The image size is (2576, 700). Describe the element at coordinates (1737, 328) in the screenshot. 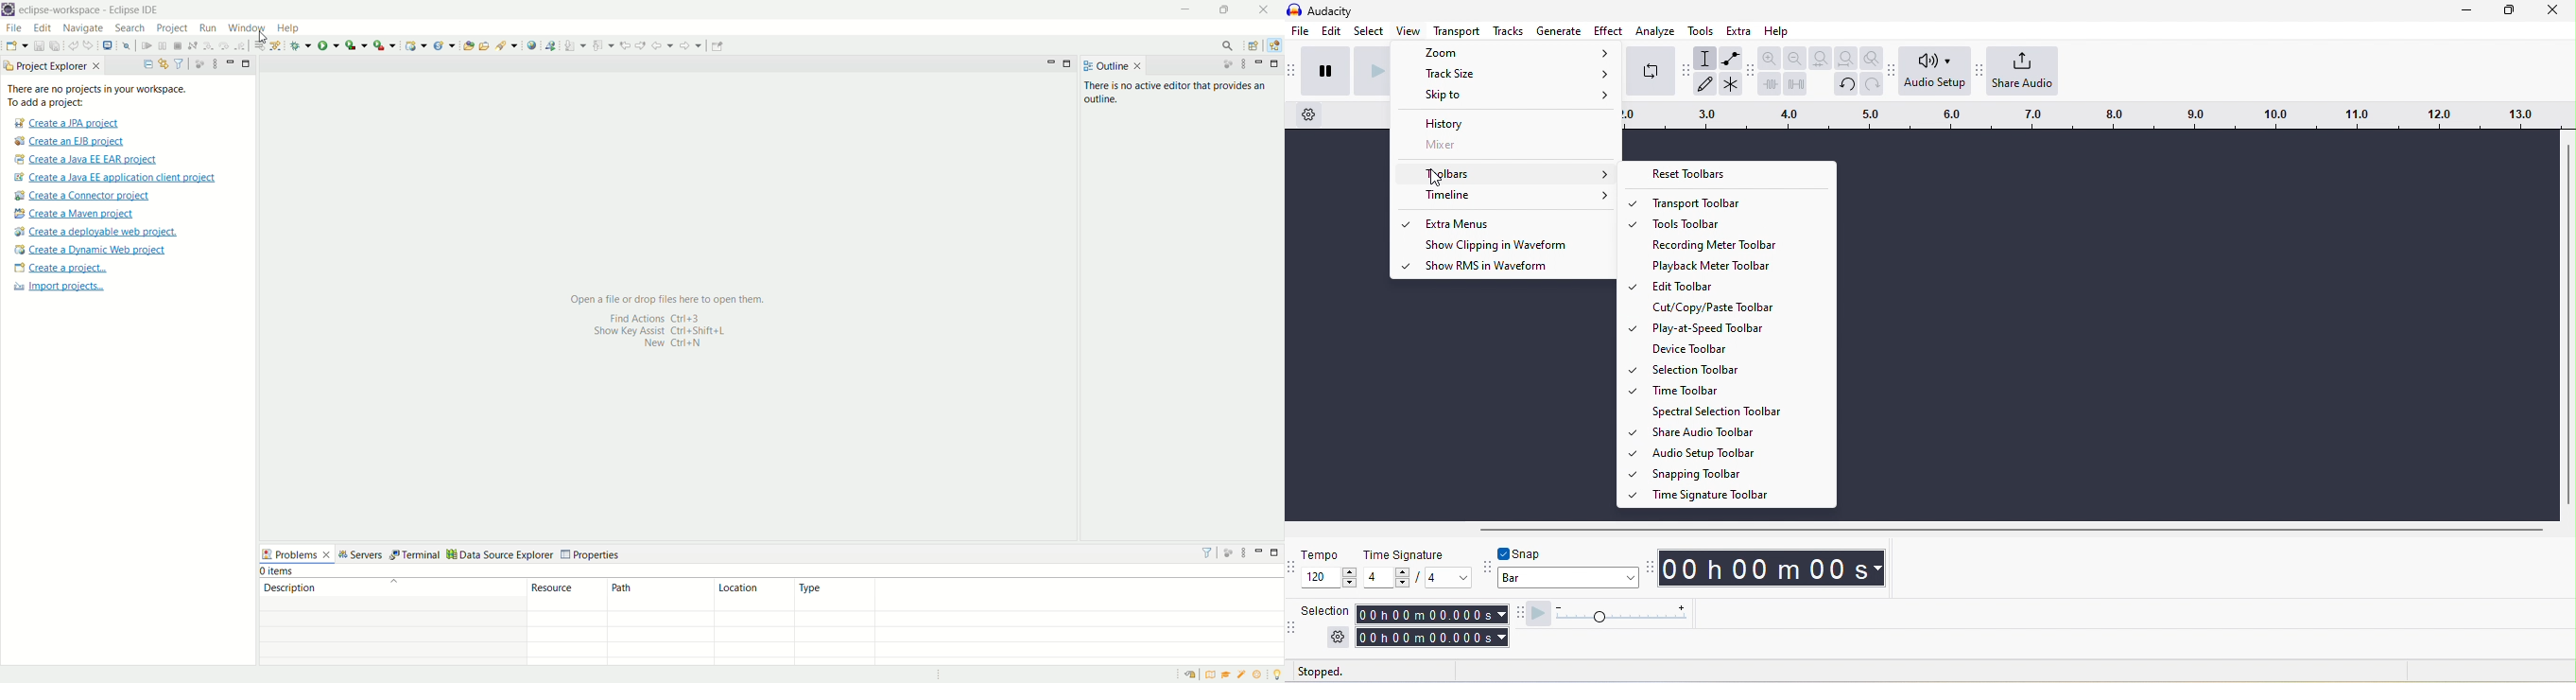

I see `Play at speed toolbar` at that location.